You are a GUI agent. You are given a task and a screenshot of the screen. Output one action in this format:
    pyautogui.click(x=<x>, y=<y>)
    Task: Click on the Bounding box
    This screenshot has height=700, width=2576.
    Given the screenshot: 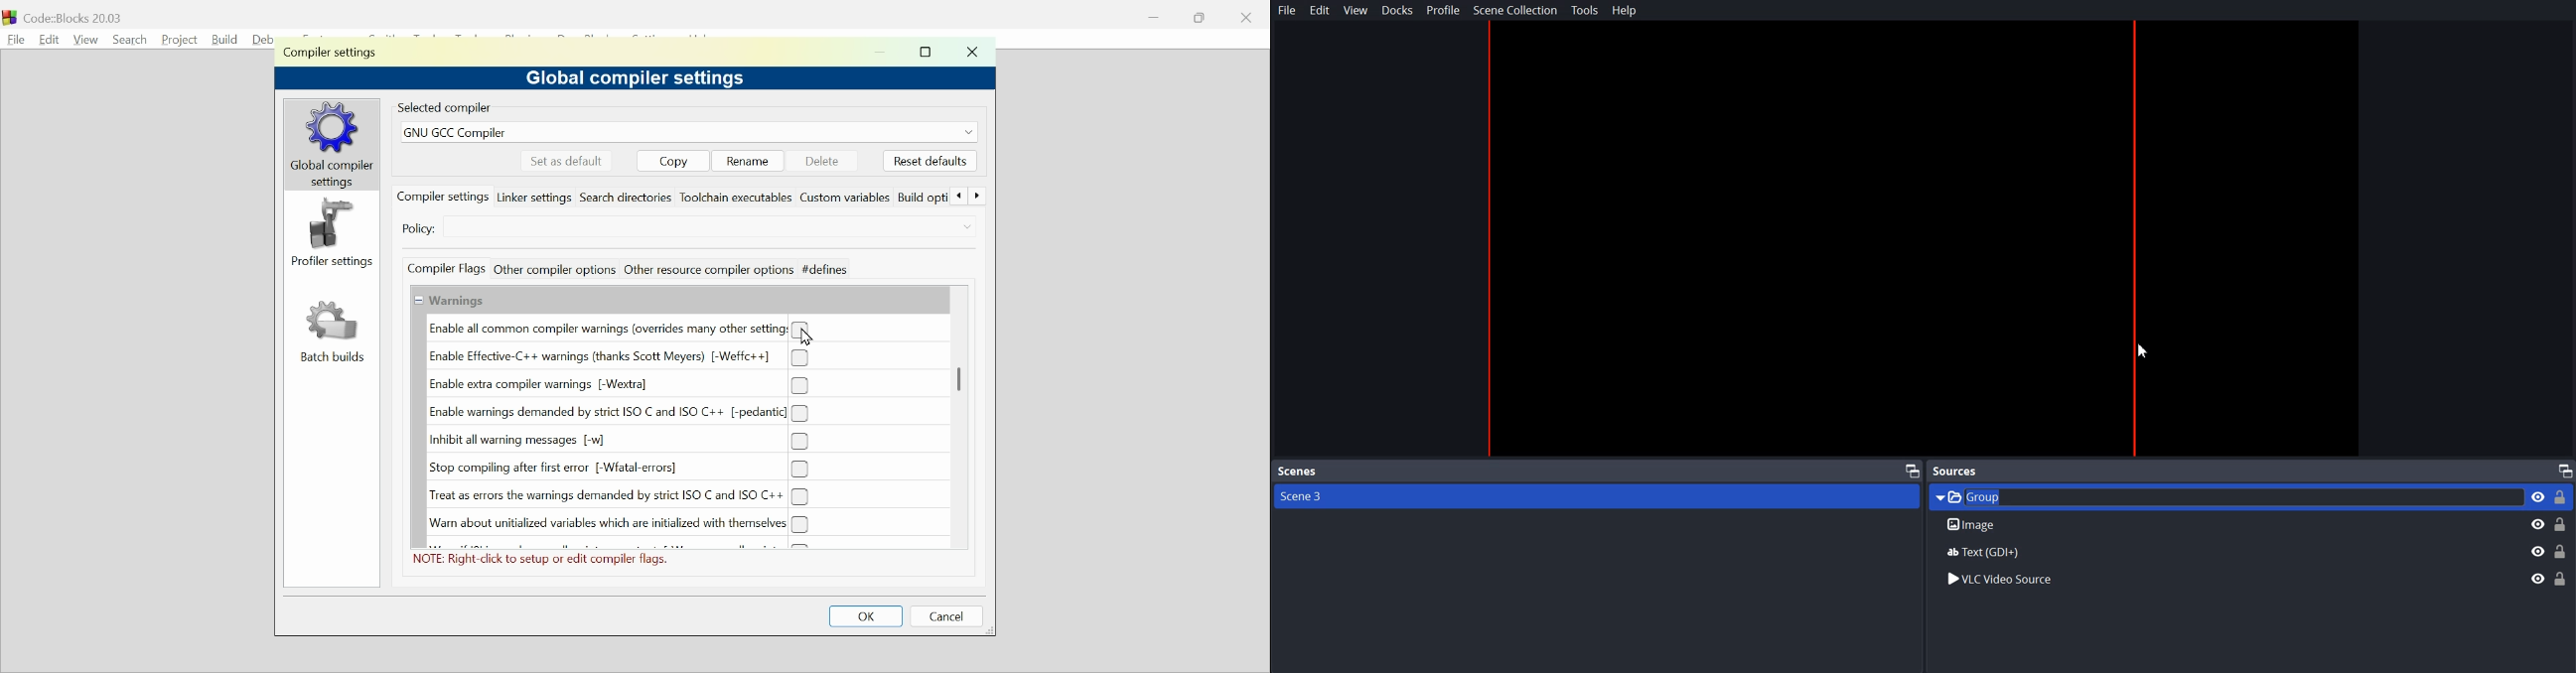 What is the action you would take?
    pyautogui.click(x=1922, y=239)
    